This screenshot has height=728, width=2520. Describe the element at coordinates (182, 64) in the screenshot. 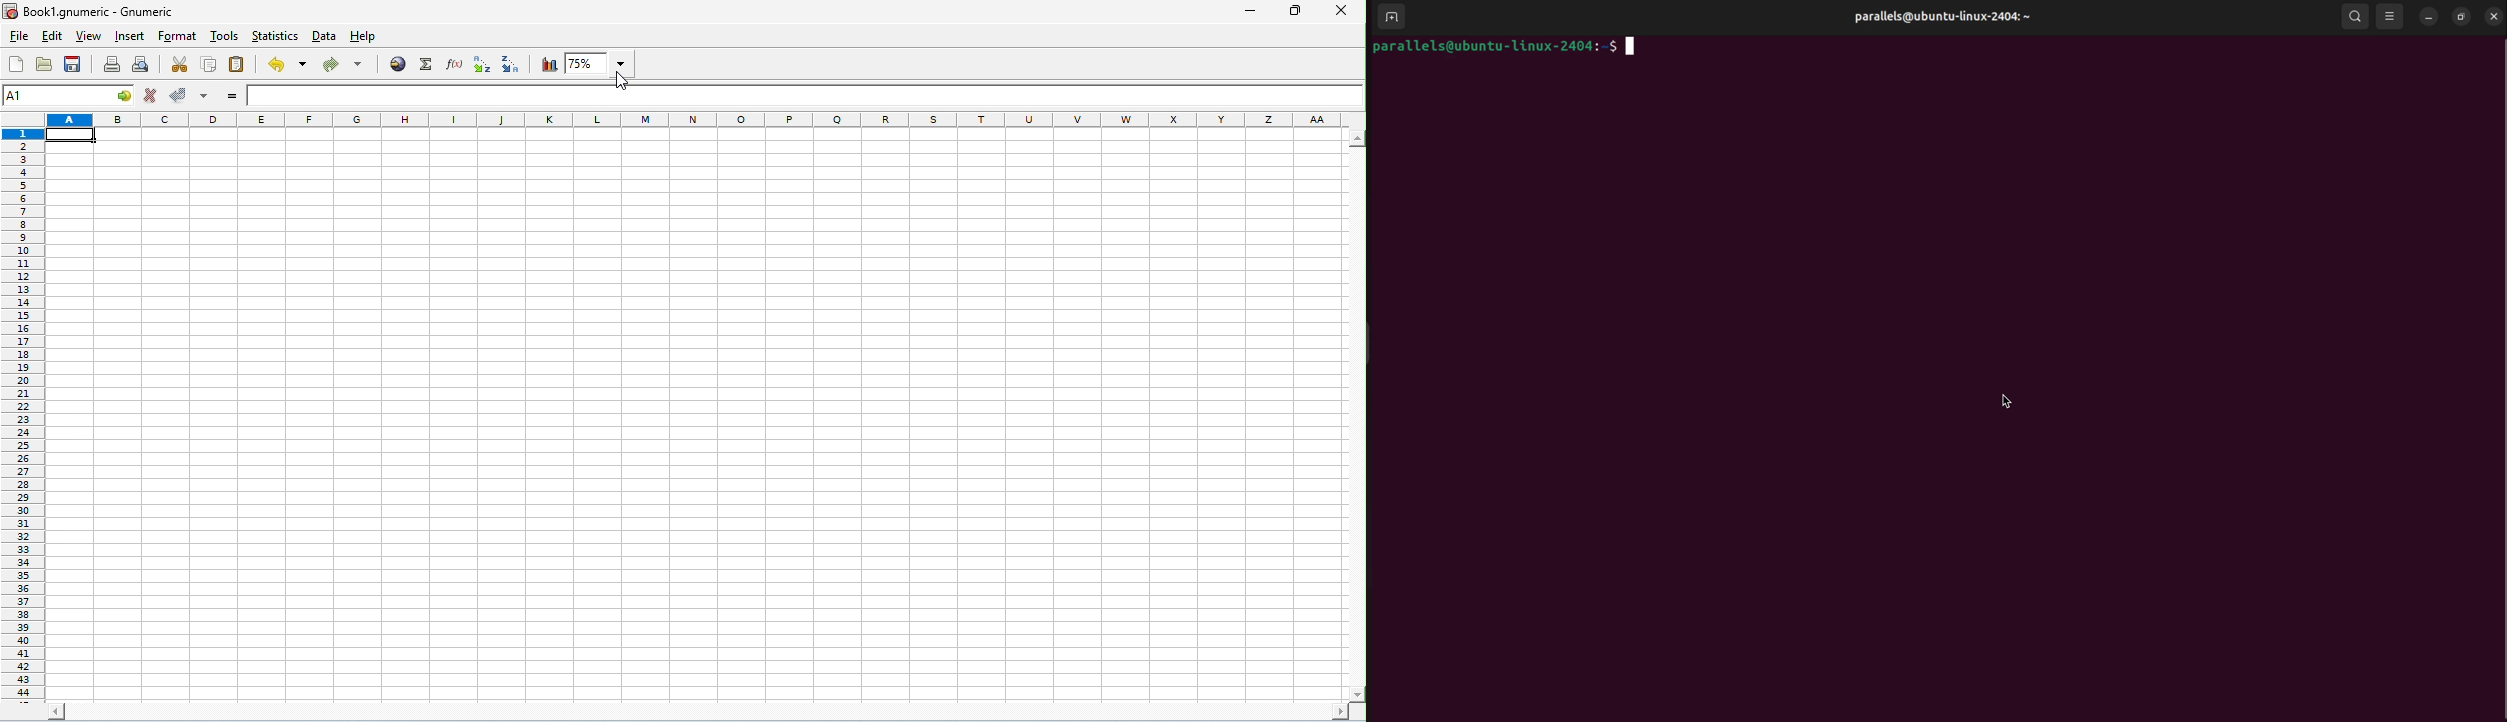

I see `cut` at that location.